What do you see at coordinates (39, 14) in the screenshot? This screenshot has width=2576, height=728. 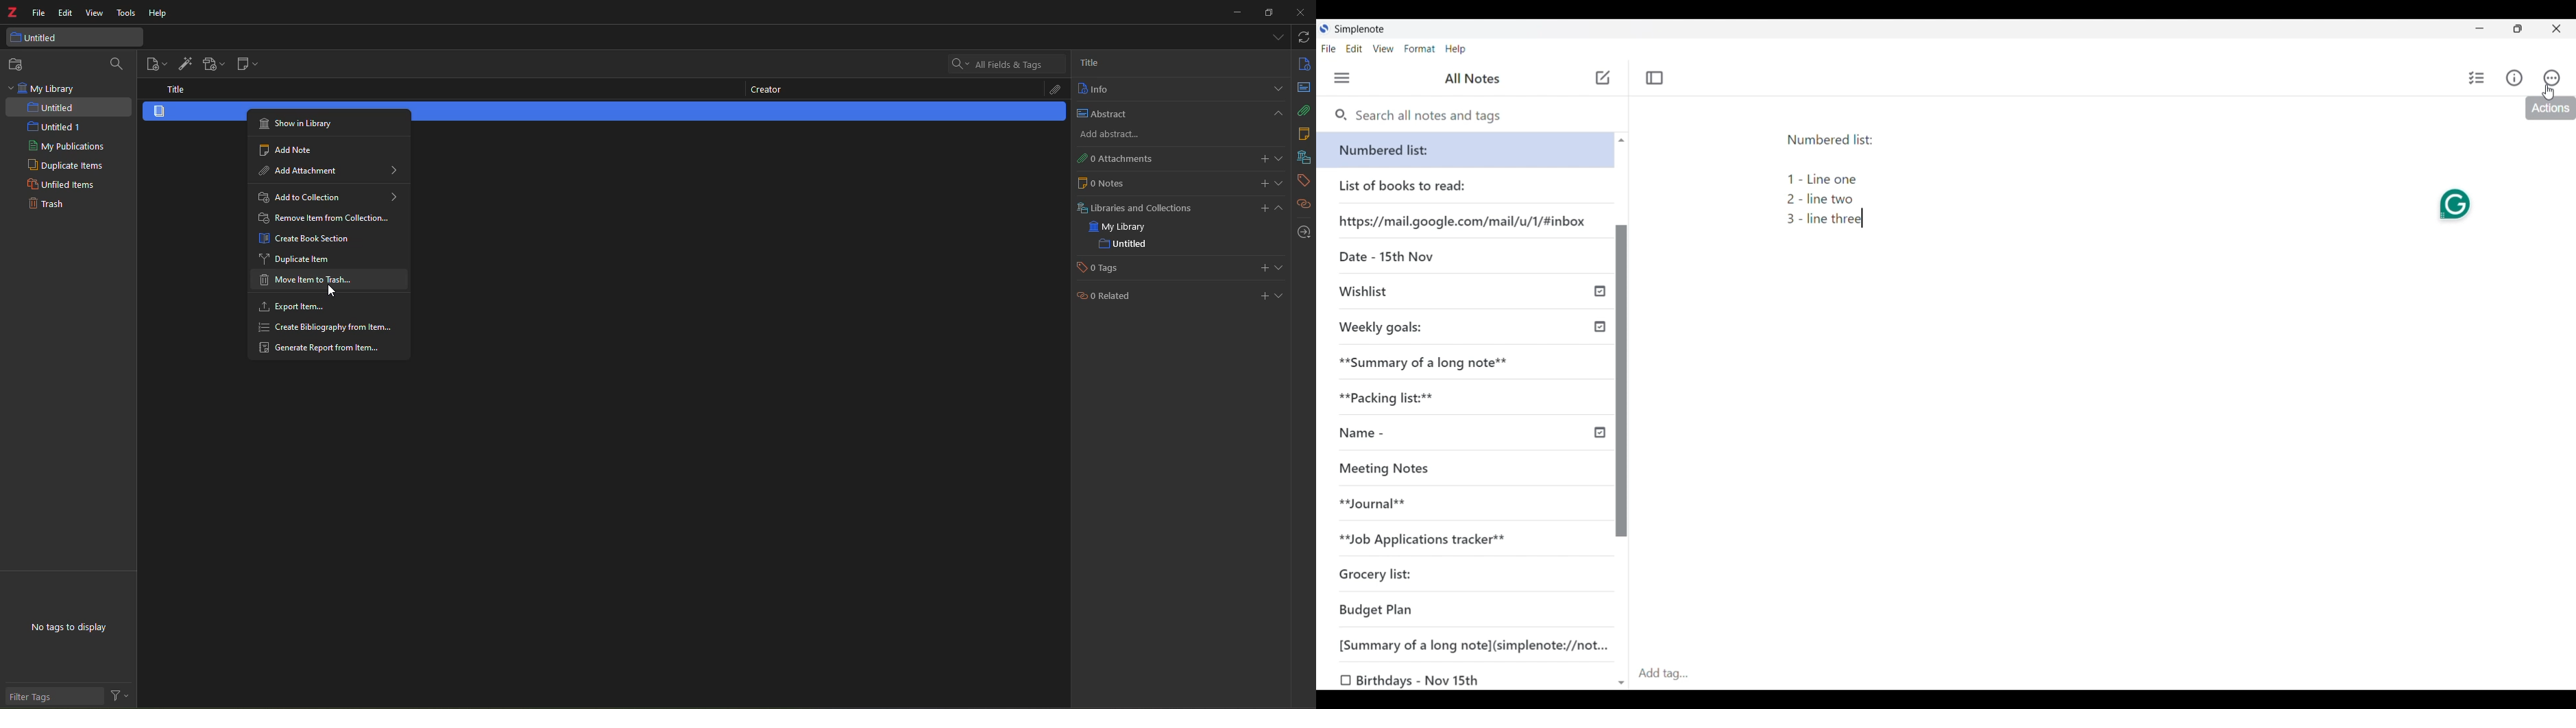 I see `file` at bounding box center [39, 14].